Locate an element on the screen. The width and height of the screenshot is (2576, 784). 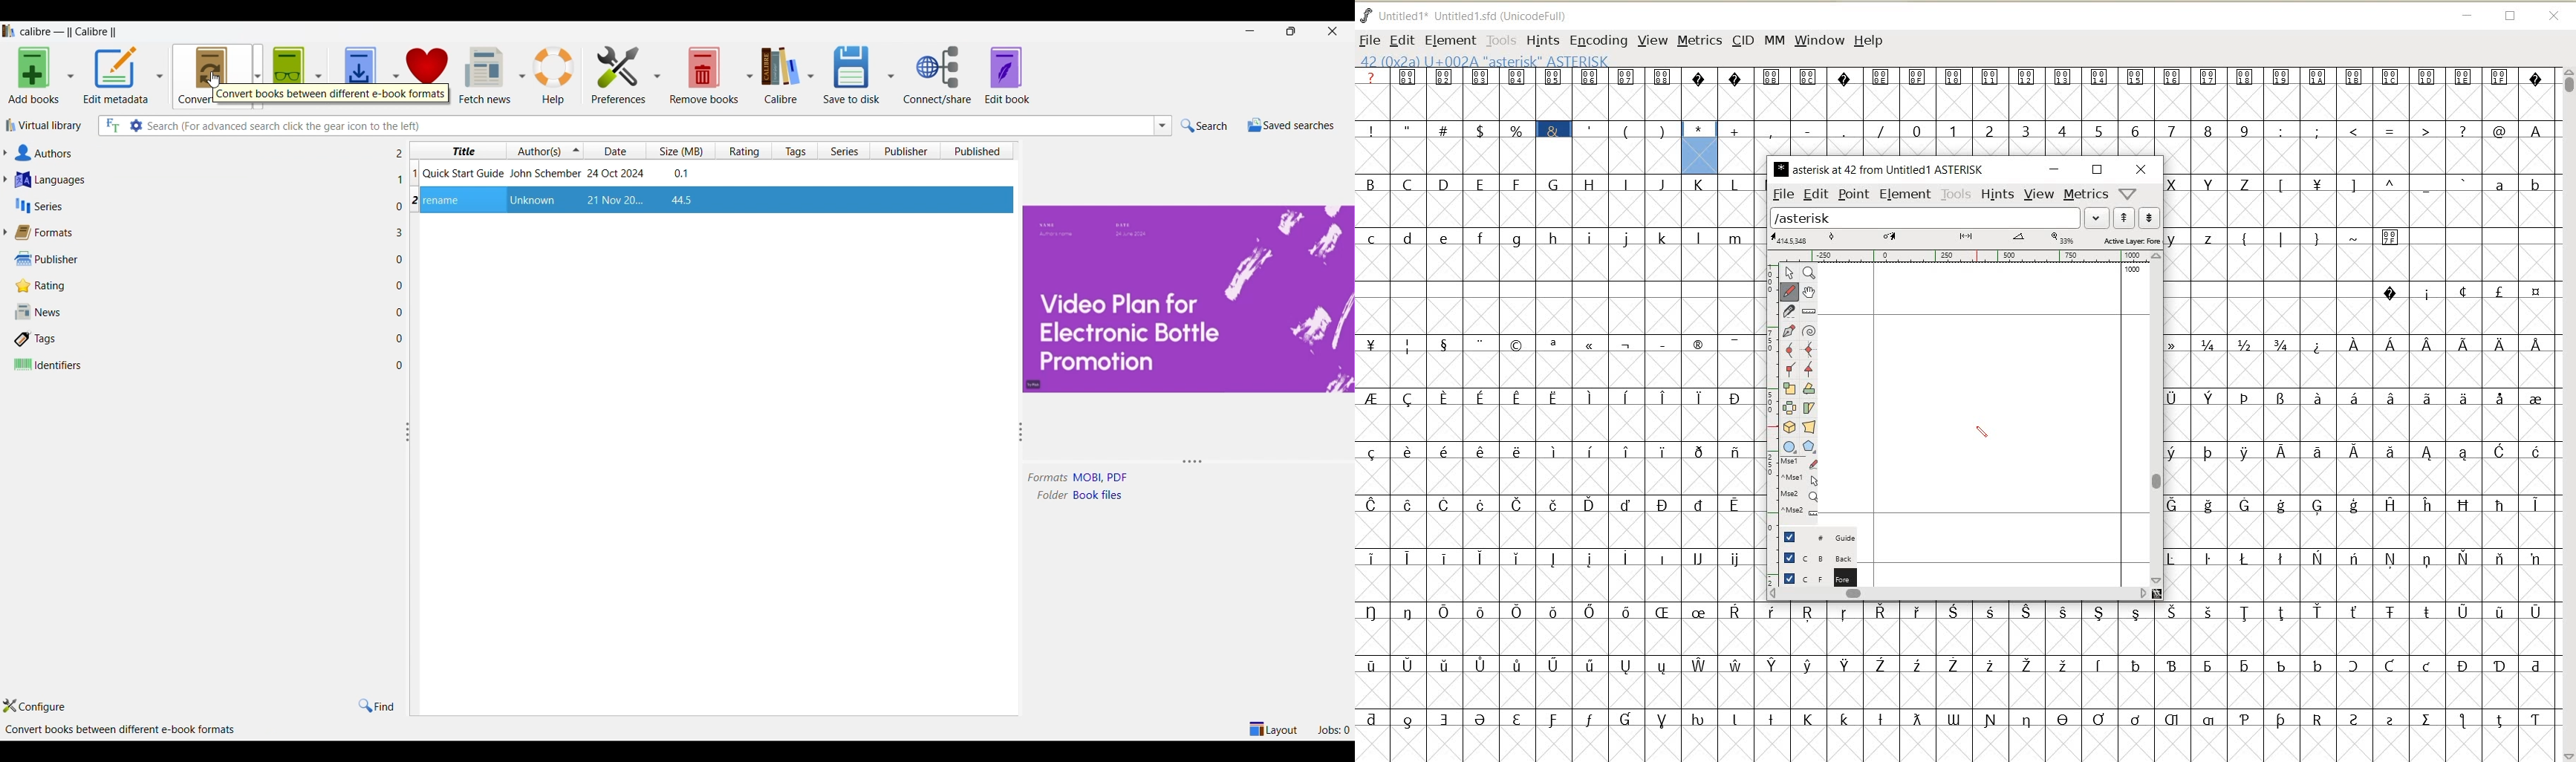
Identifiers is located at coordinates (200, 364).